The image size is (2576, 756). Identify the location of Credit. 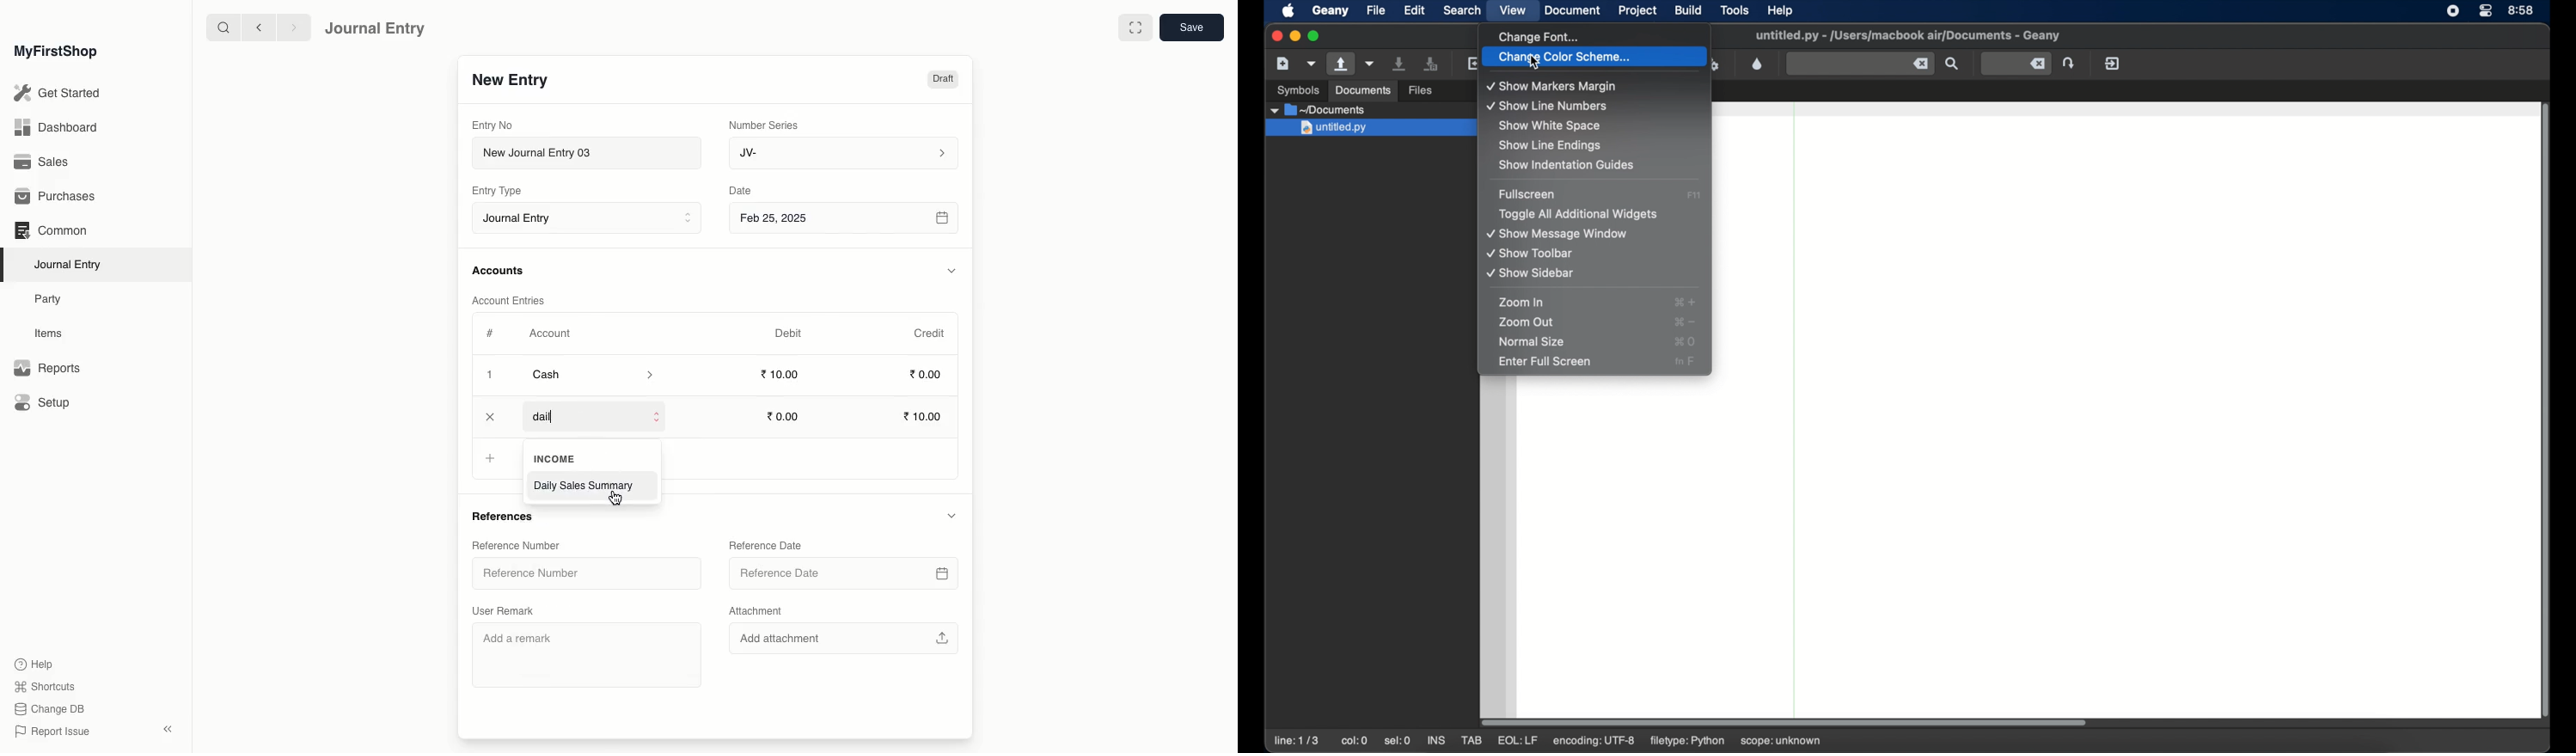
(928, 332).